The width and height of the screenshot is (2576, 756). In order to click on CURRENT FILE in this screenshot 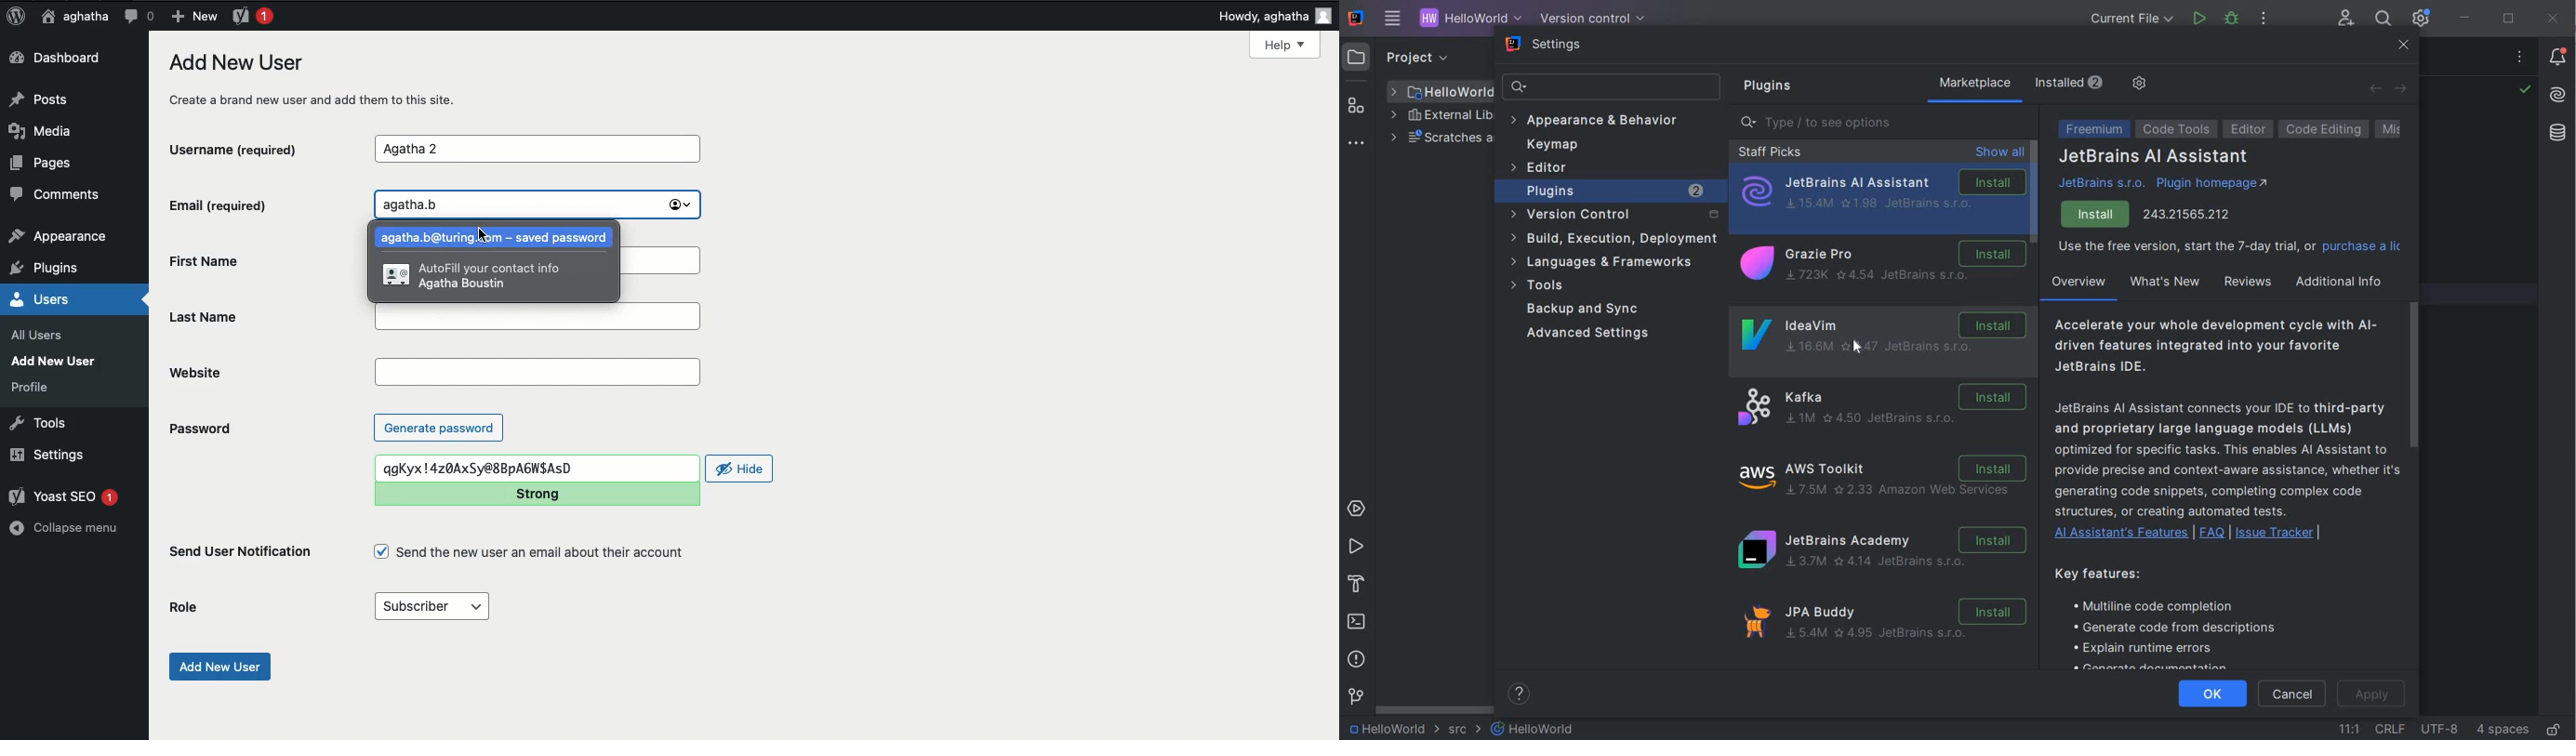, I will do `click(2132, 20)`.